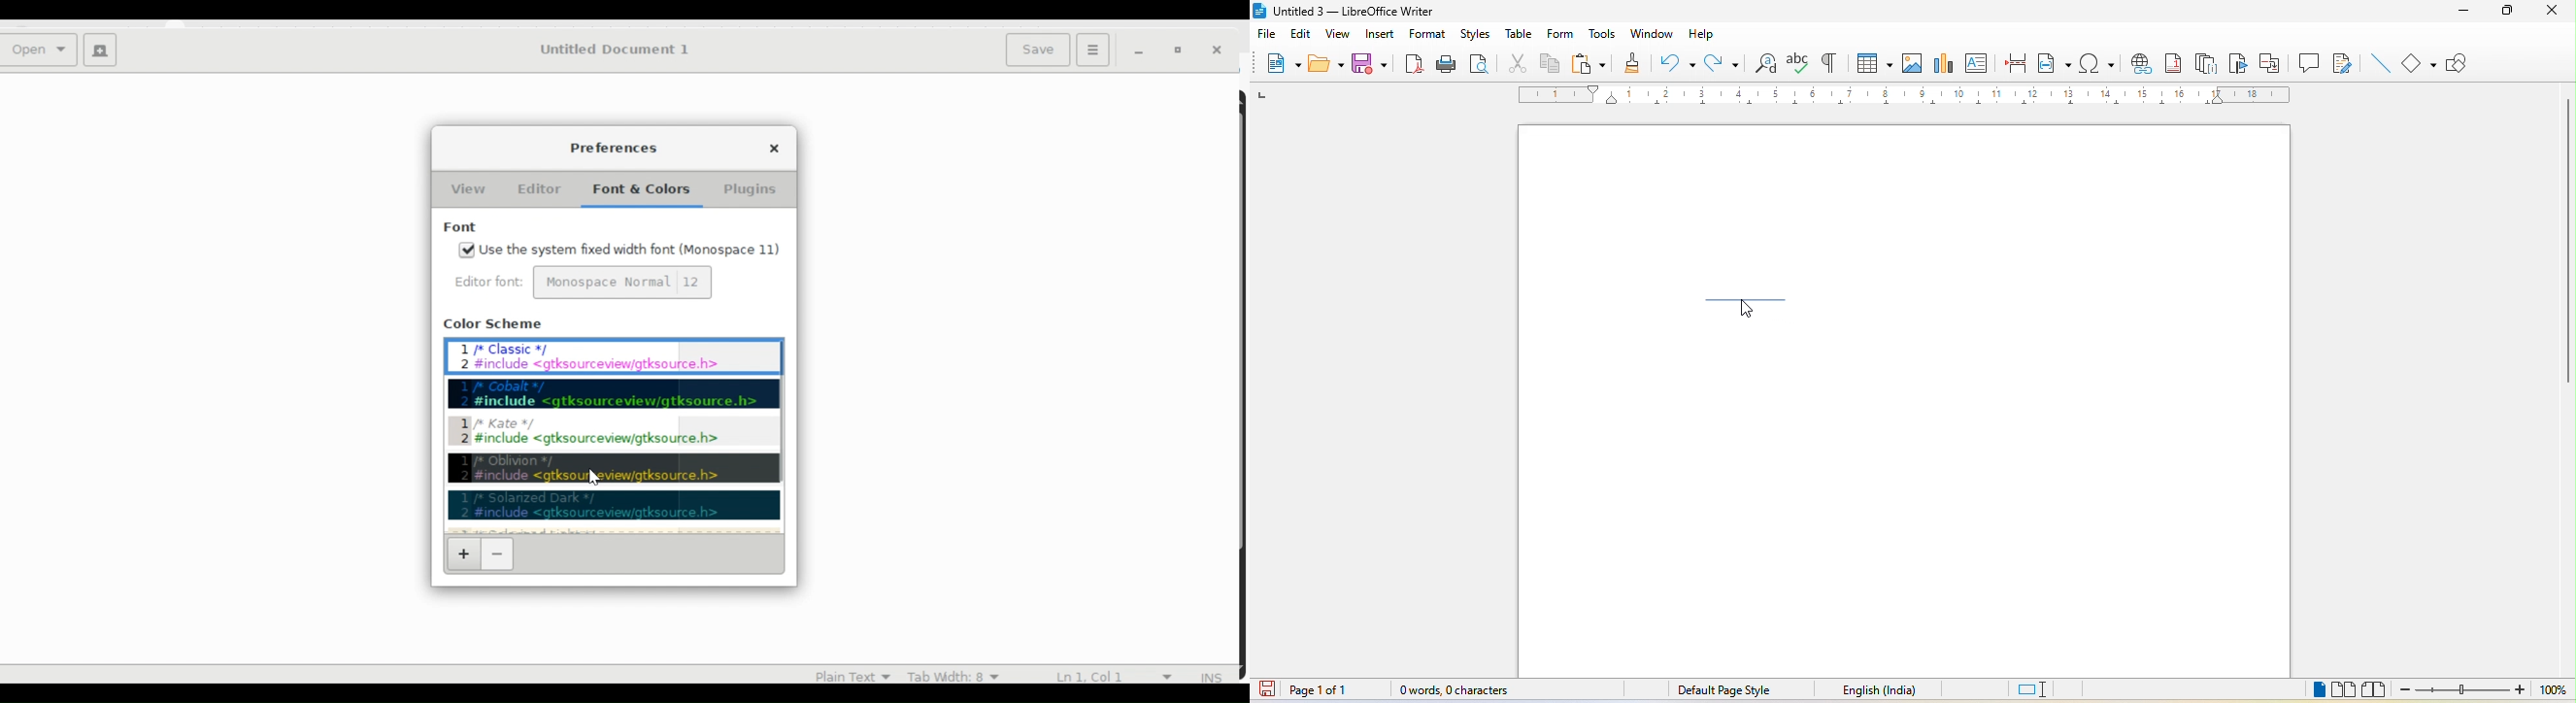 This screenshot has height=728, width=2576. Describe the element at coordinates (2310, 61) in the screenshot. I see `comment` at that location.